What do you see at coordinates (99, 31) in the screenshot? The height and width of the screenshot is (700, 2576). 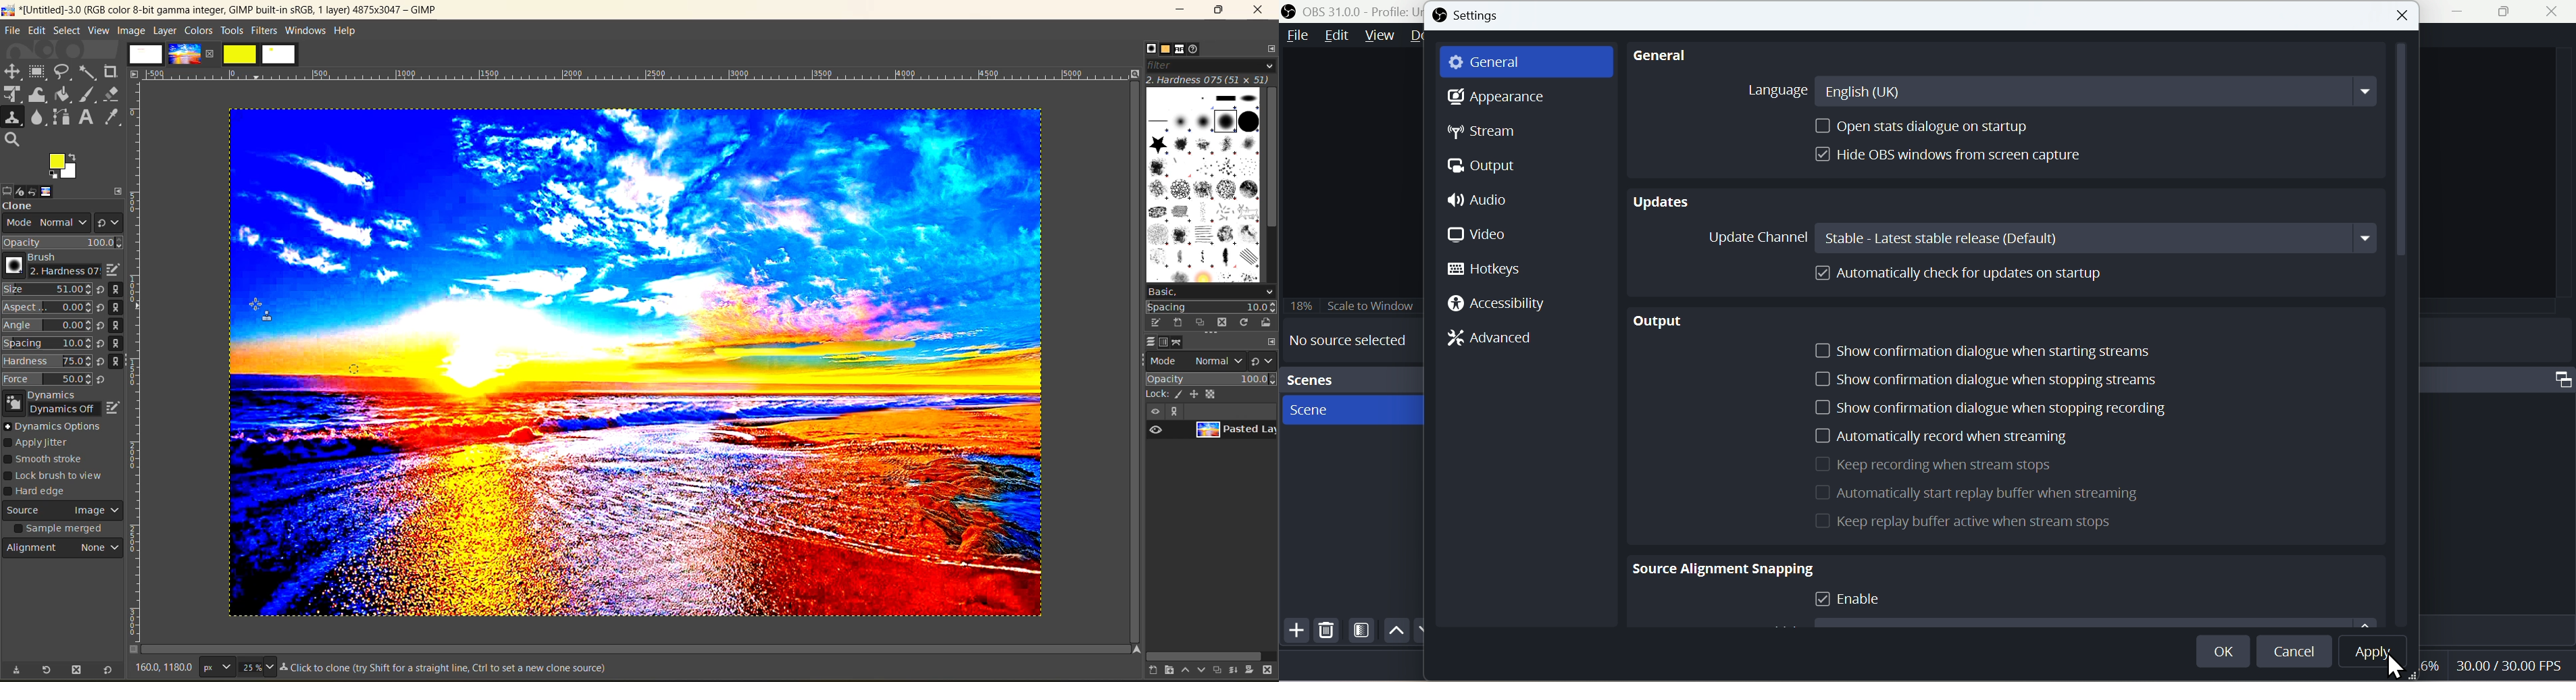 I see `view` at bounding box center [99, 31].